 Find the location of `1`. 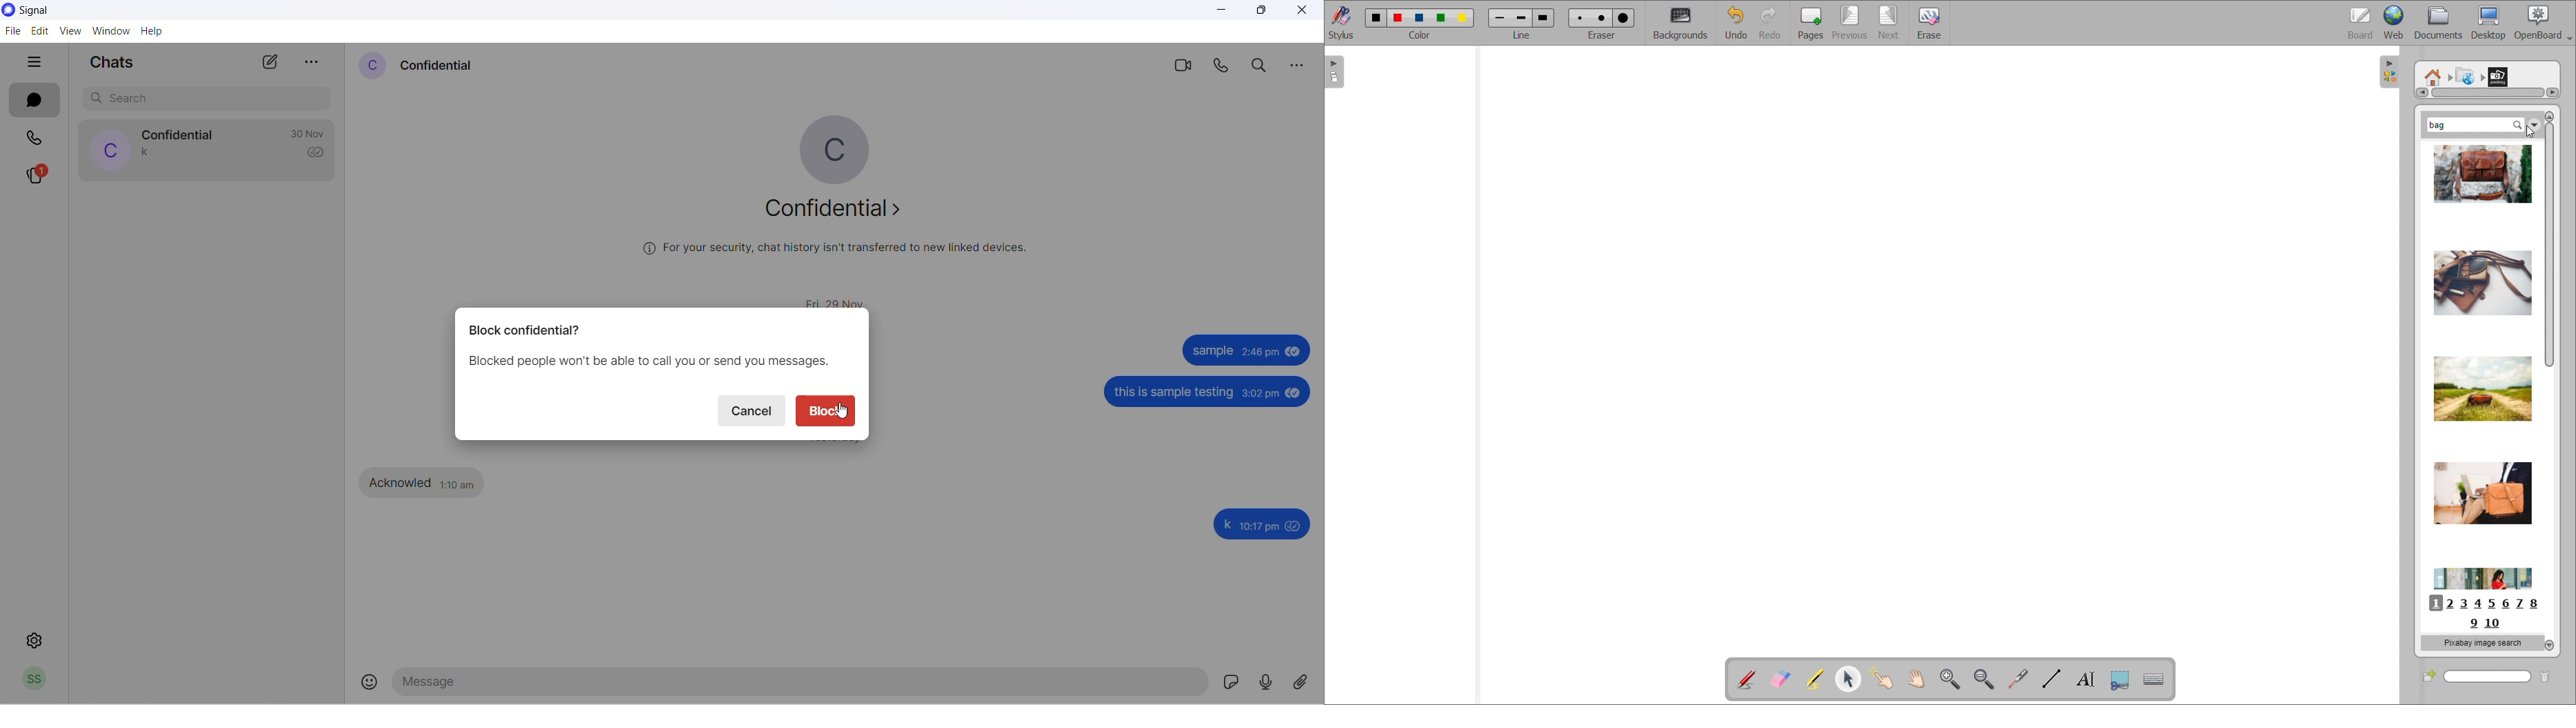

1 is located at coordinates (2435, 603).